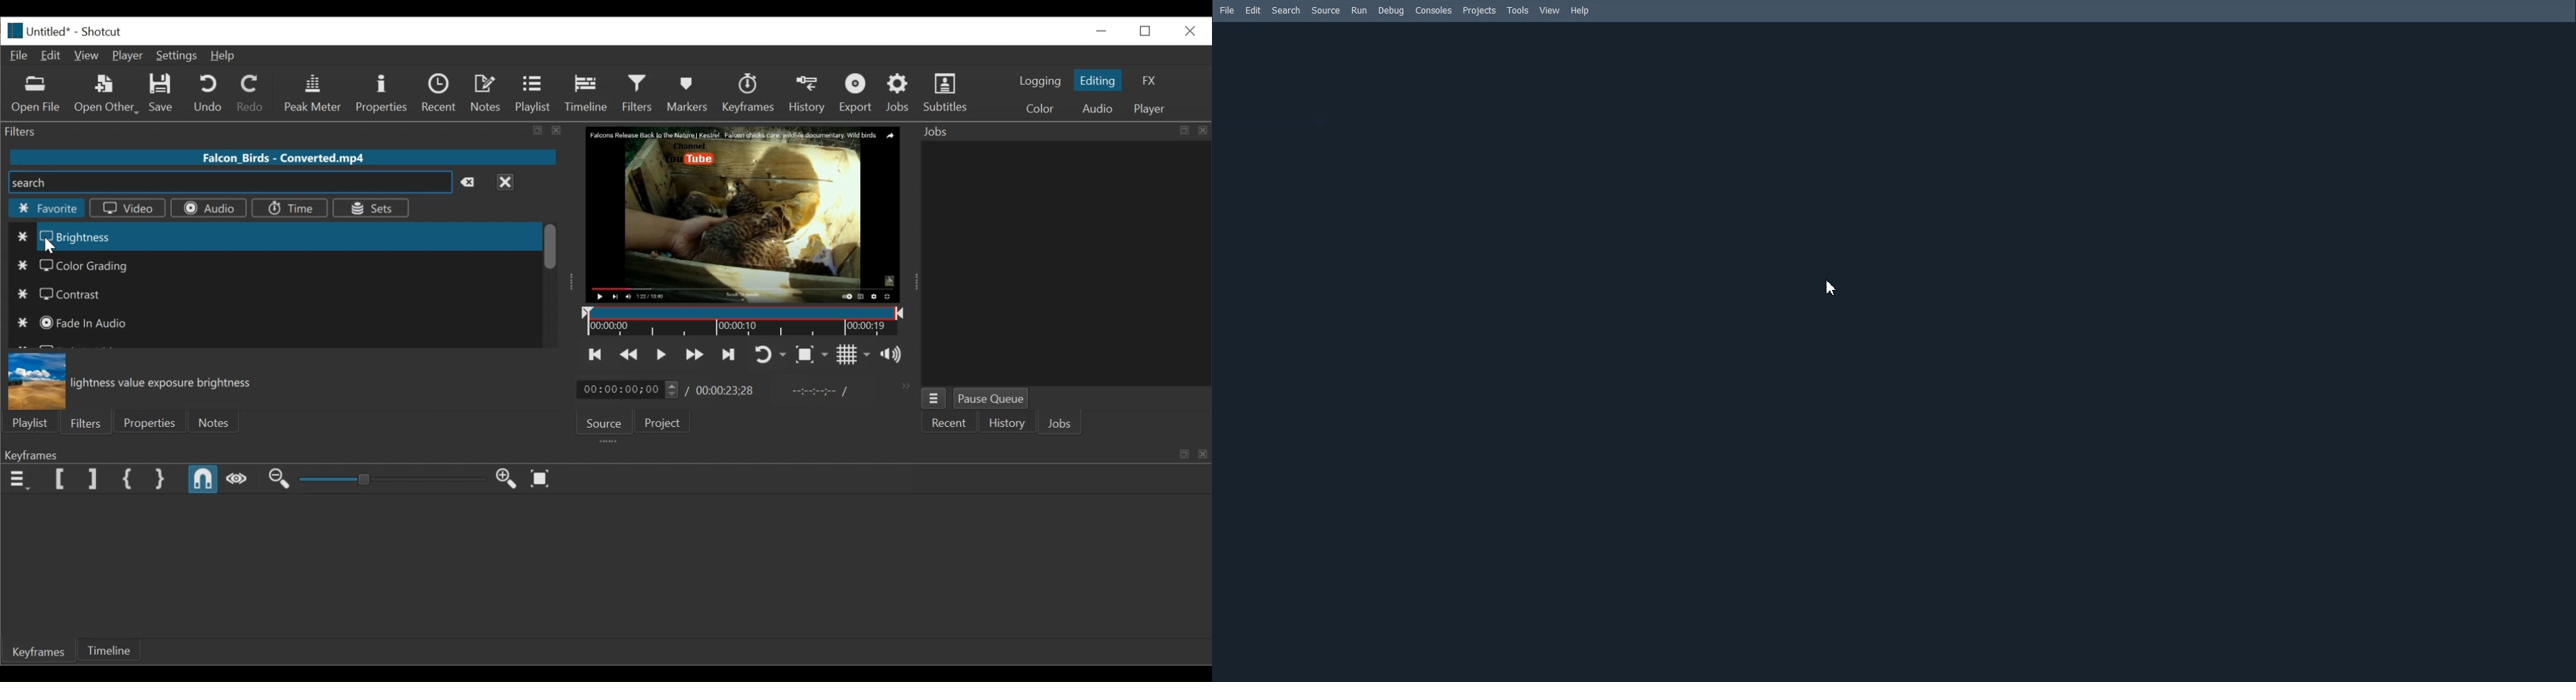  Describe the element at coordinates (276, 266) in the screenshot. I see `Color Grading` at that location.